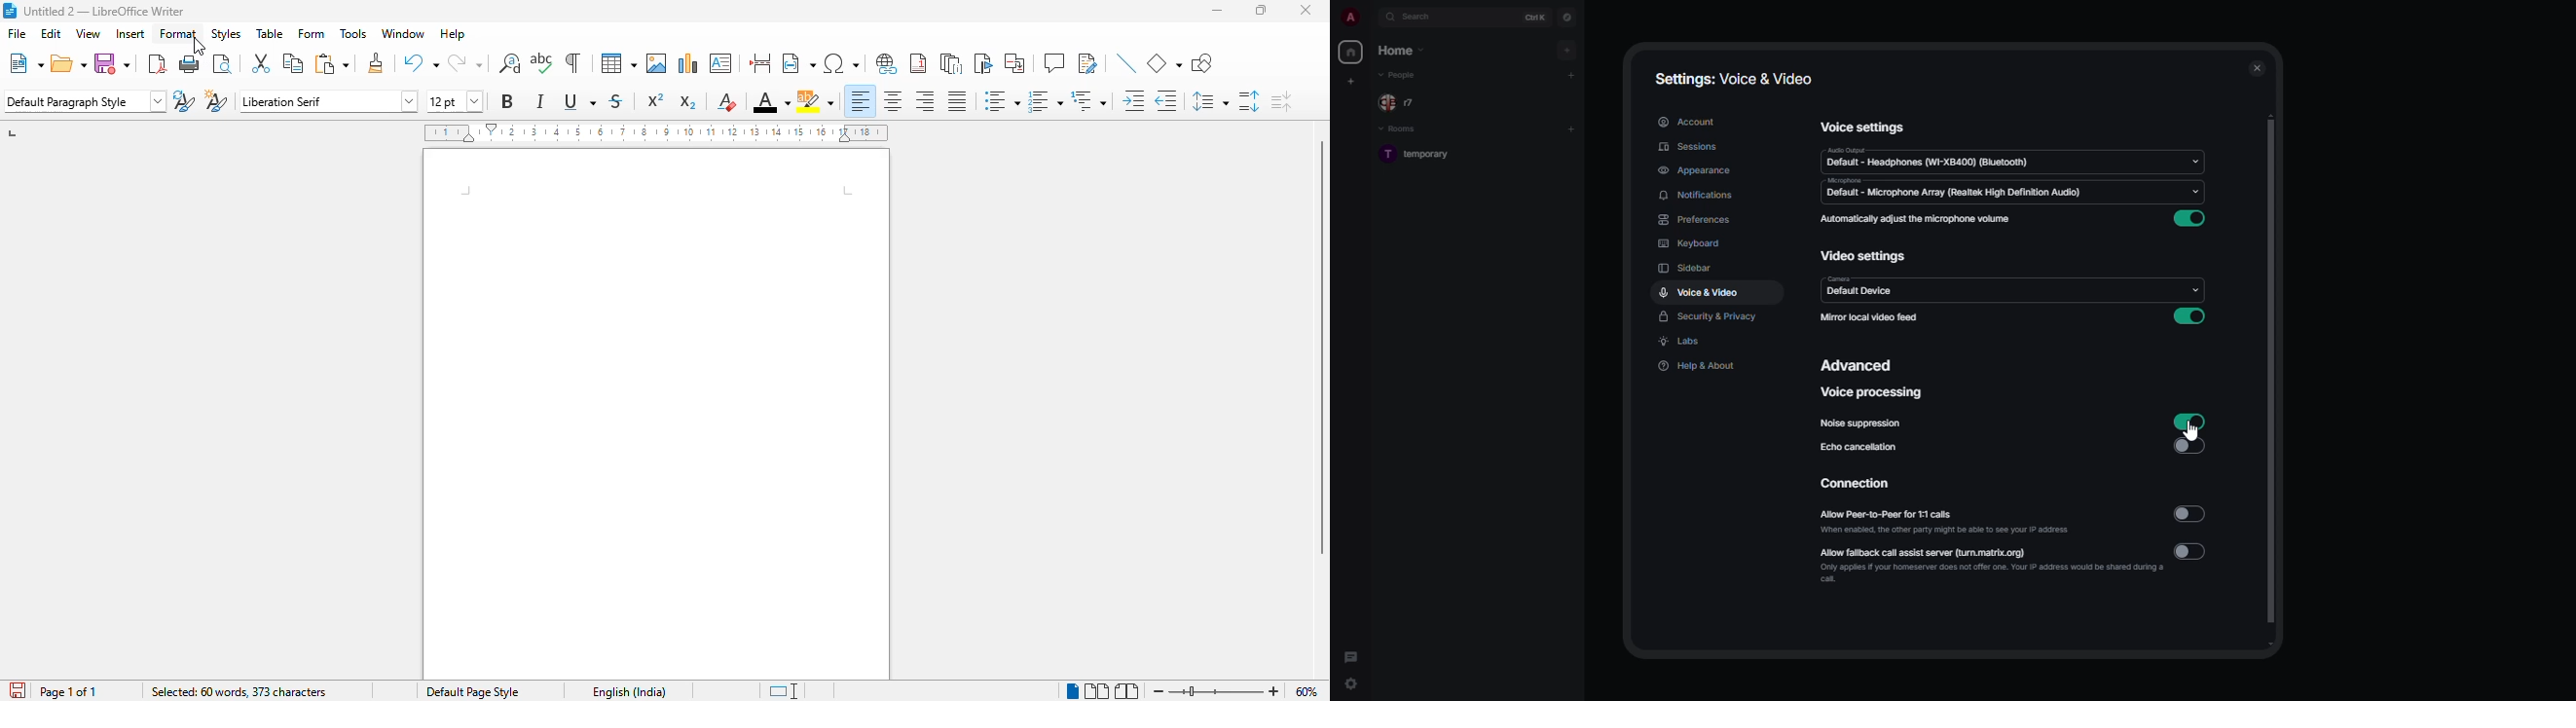 Image resolution: width=2576 pixels, height=728 pixels. What do you see at coordinates (1371, 18) in the screenshot?
I see `expand` at bounding box center [1371, 18].